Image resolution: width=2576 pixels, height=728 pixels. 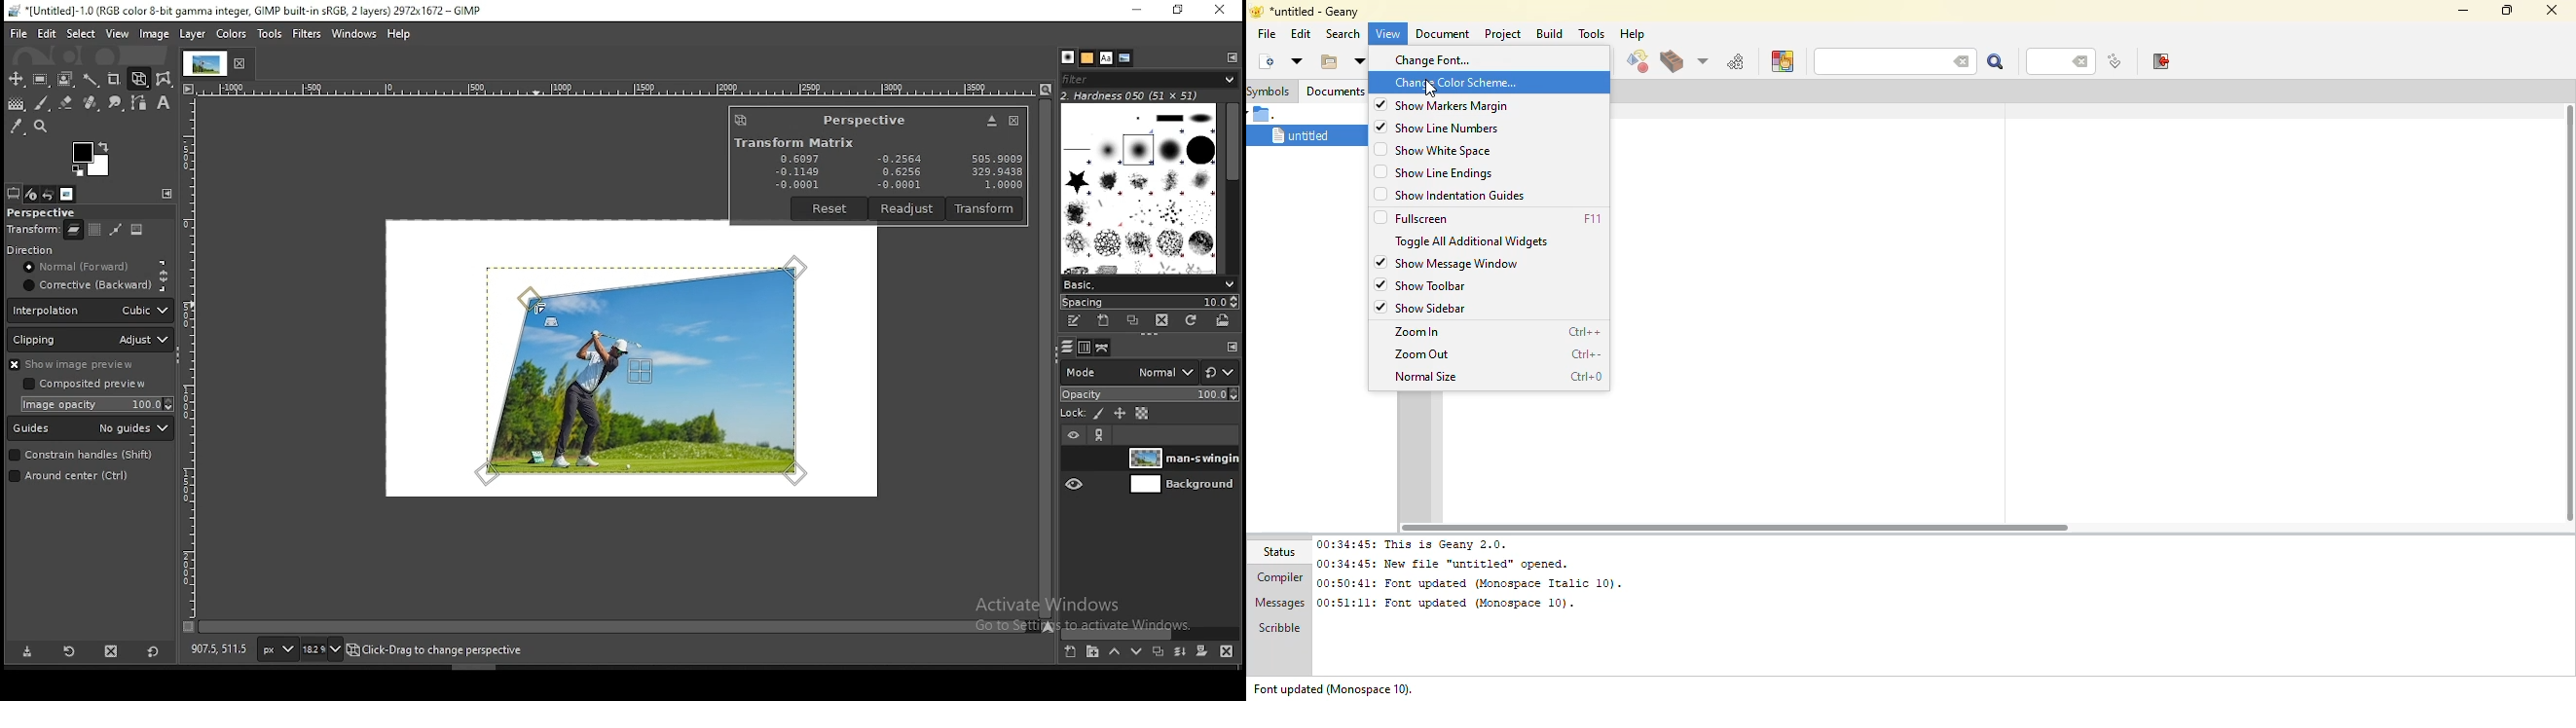 What do you see at coordinates (1067, 349) in the screenshot?
I see `layers` at bounding box center [1067, 349].